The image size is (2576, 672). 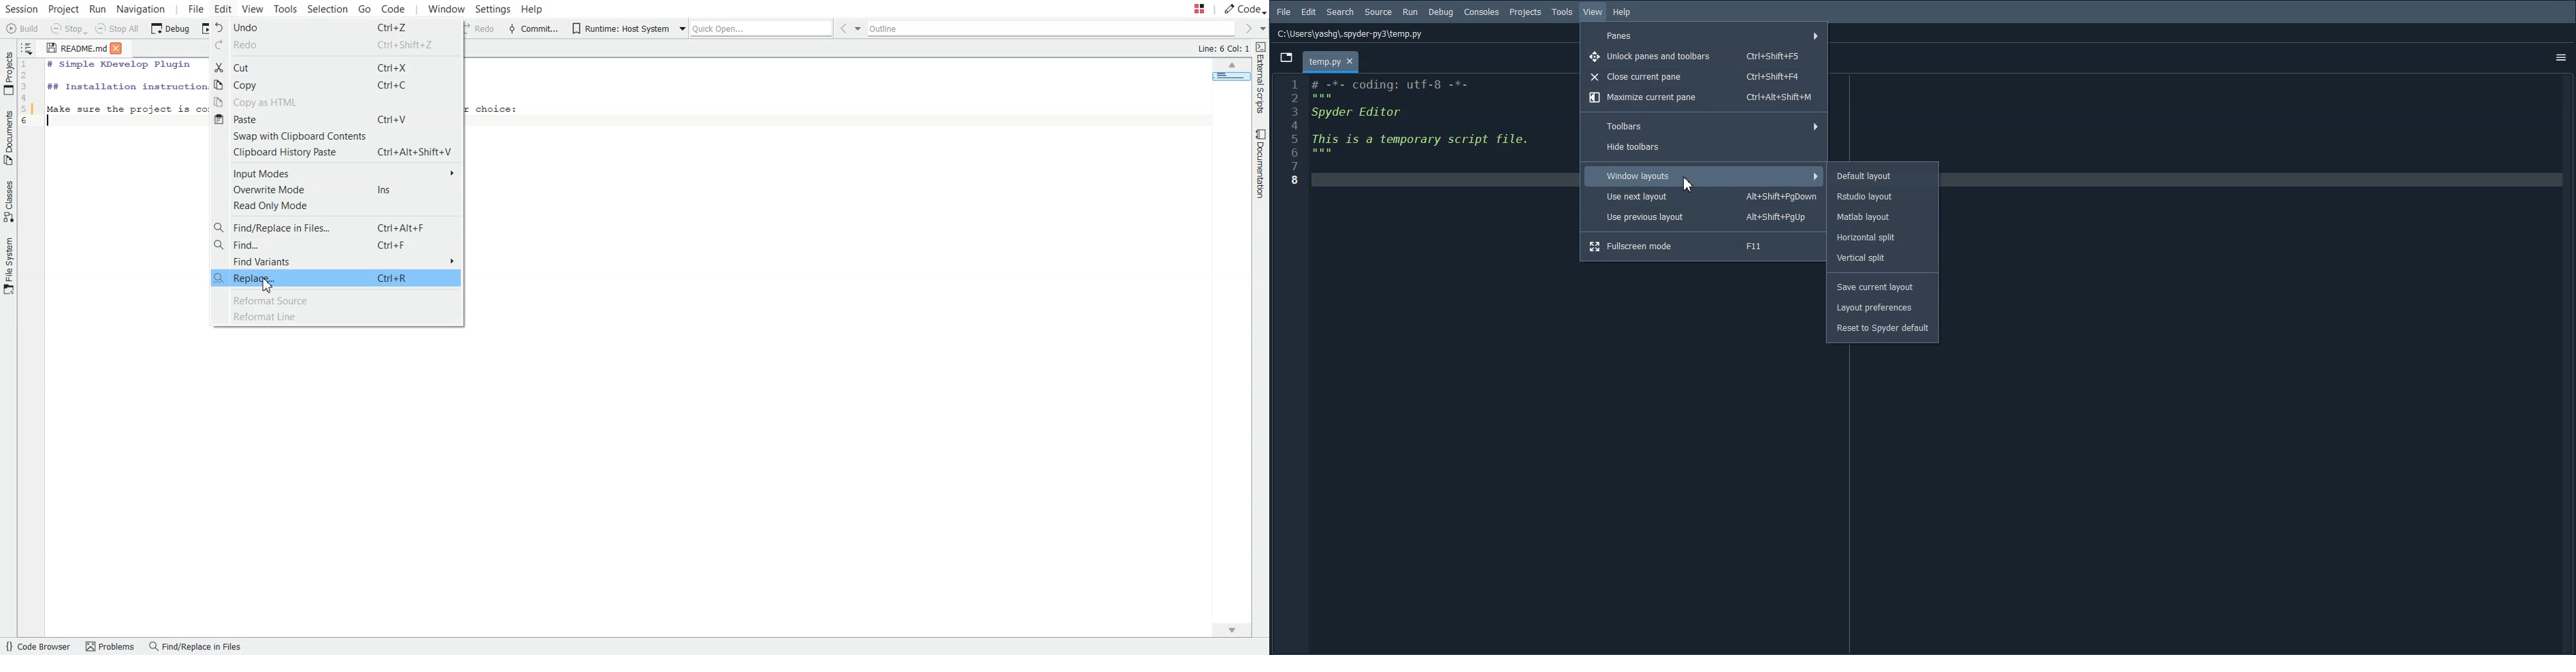 What do you see at coordinates (1882, 328) in the screenshot?
I see `Reset to spyder default` at bounding box center [1882, 328].